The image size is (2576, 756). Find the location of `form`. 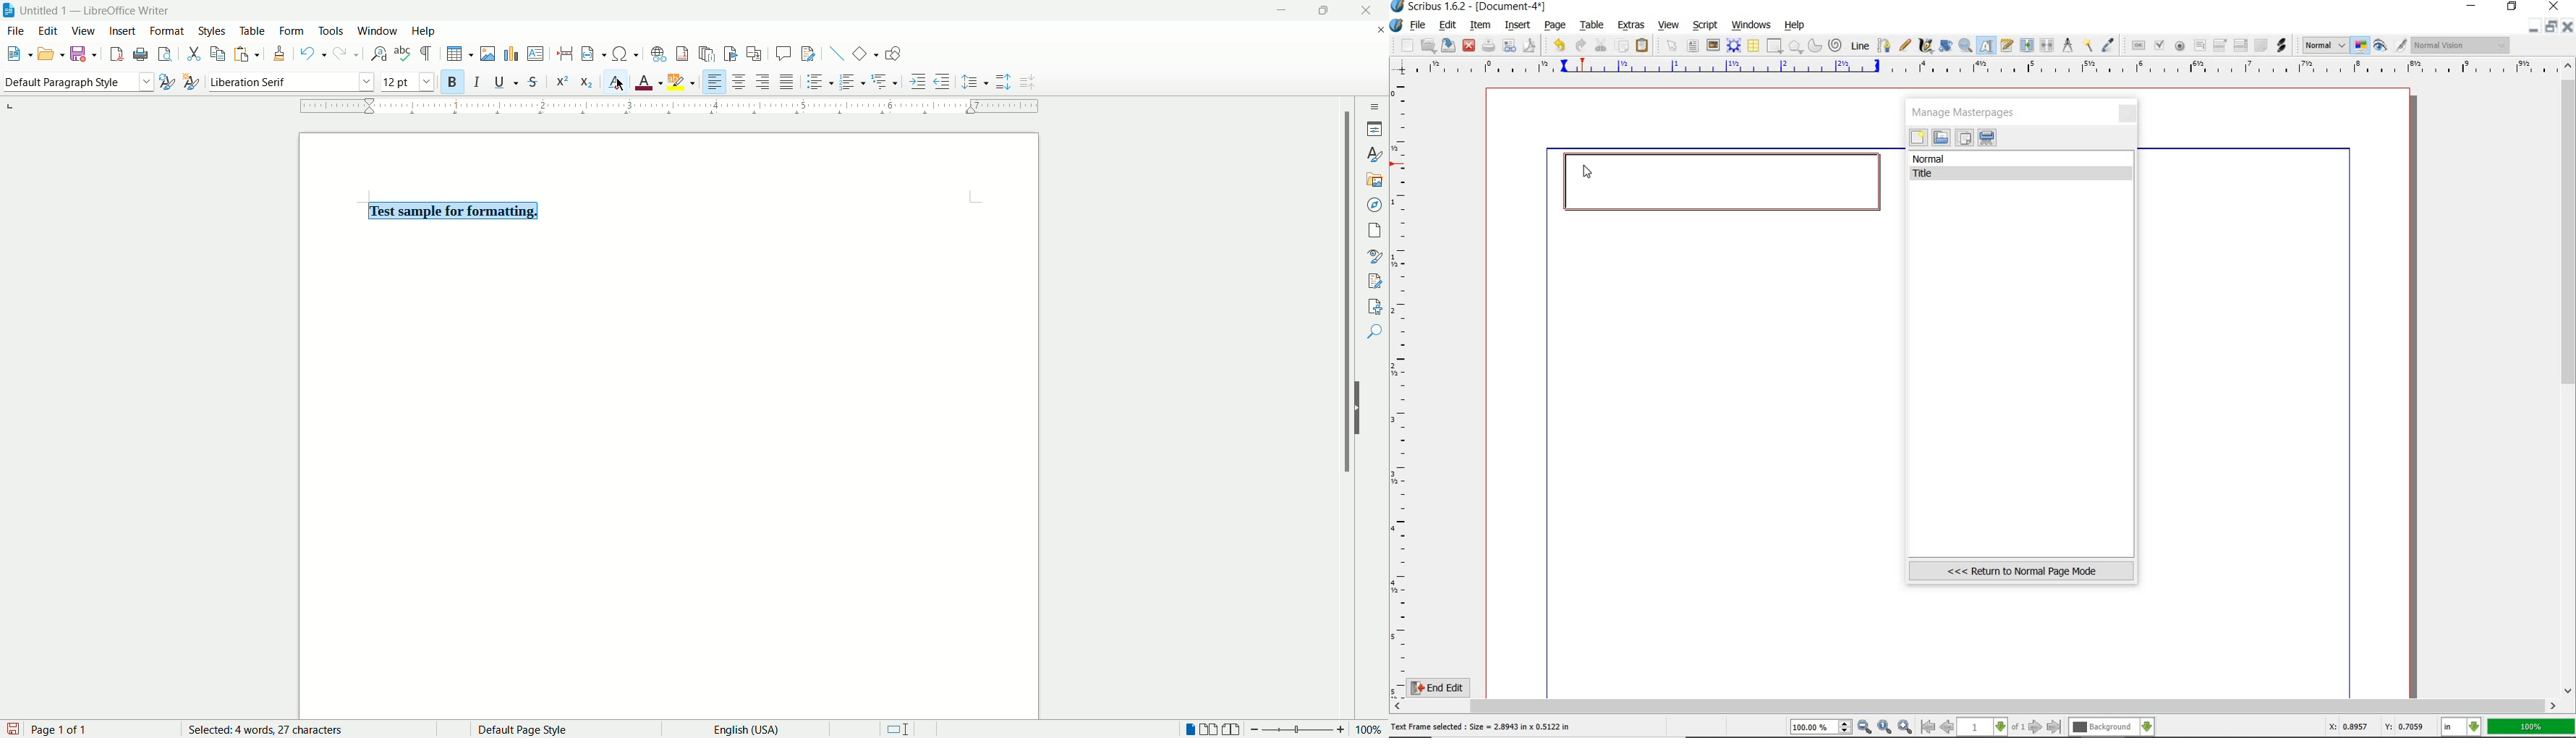

form is located at coordinates (292, 30).